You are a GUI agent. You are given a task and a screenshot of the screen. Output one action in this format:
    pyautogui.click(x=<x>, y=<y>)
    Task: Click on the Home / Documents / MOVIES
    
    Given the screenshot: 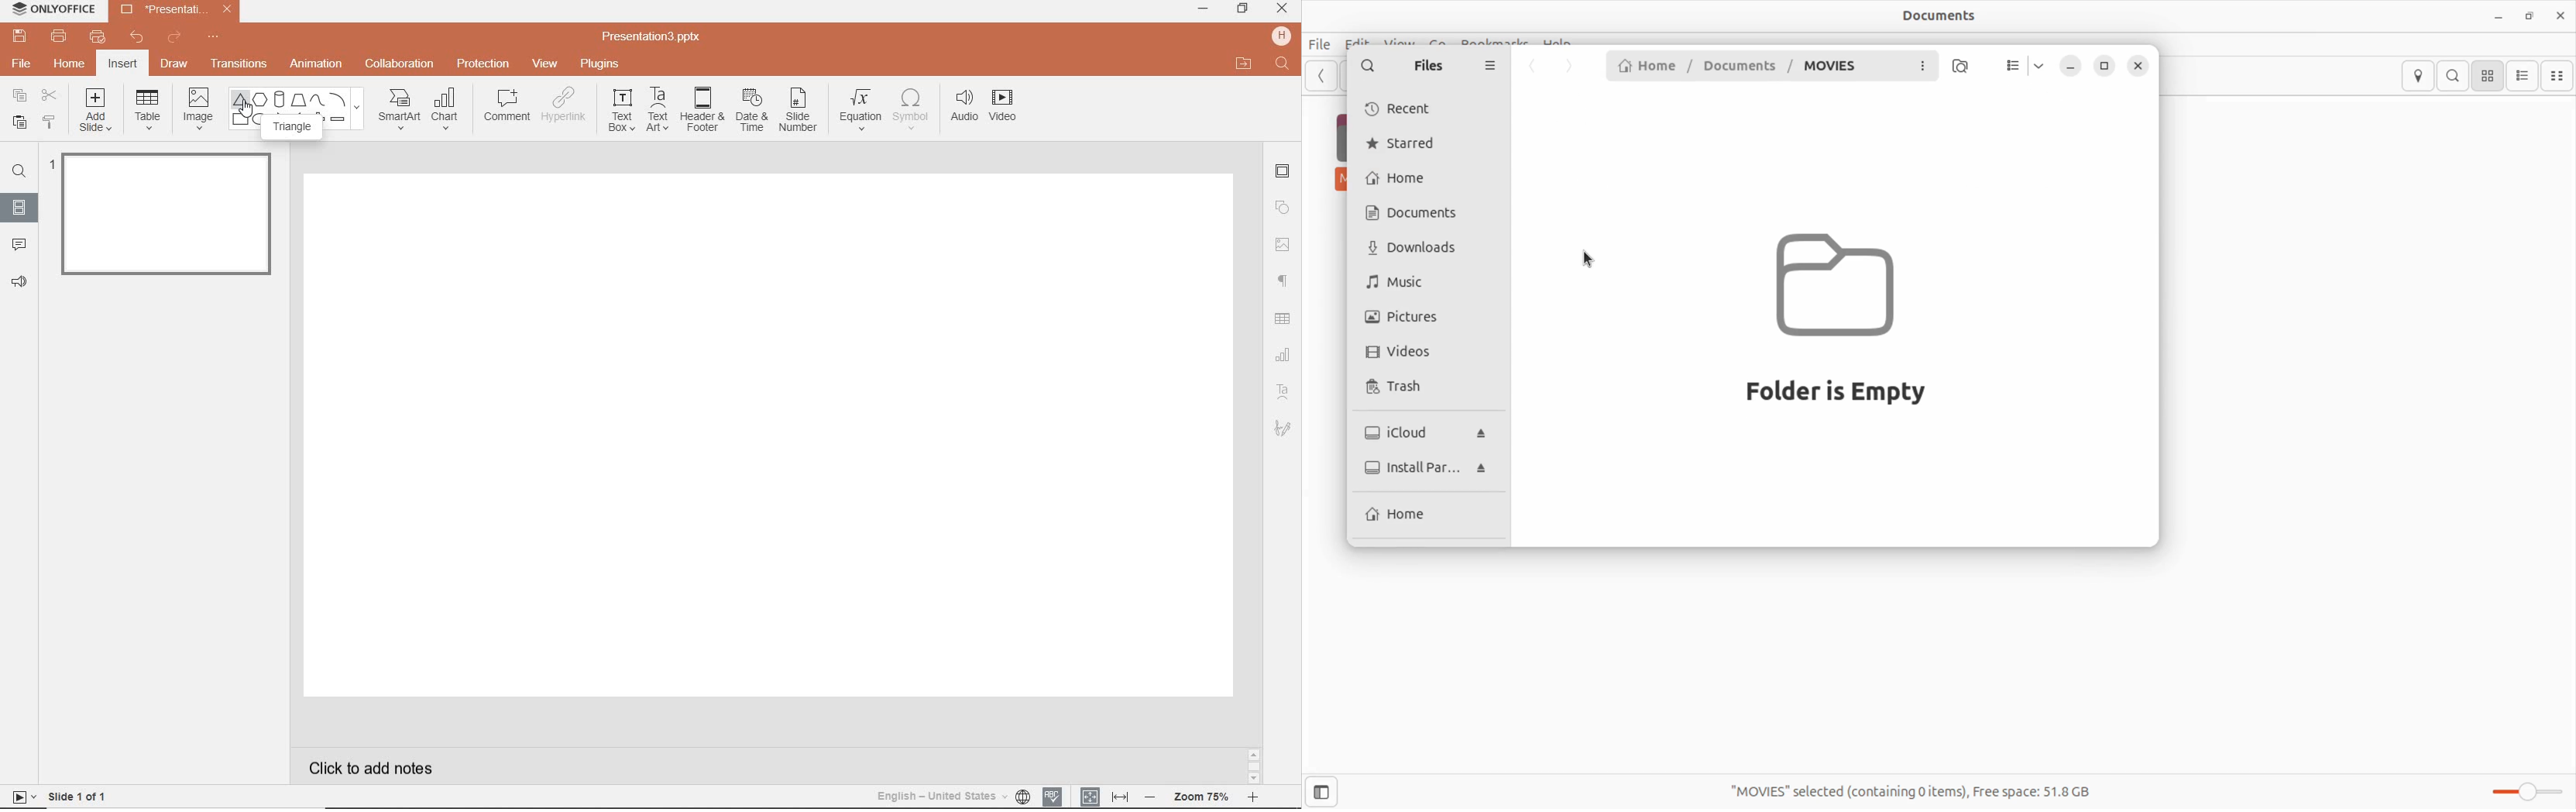 What is the action you would take?
    pyautogui.click(x=1733, y=66)
    